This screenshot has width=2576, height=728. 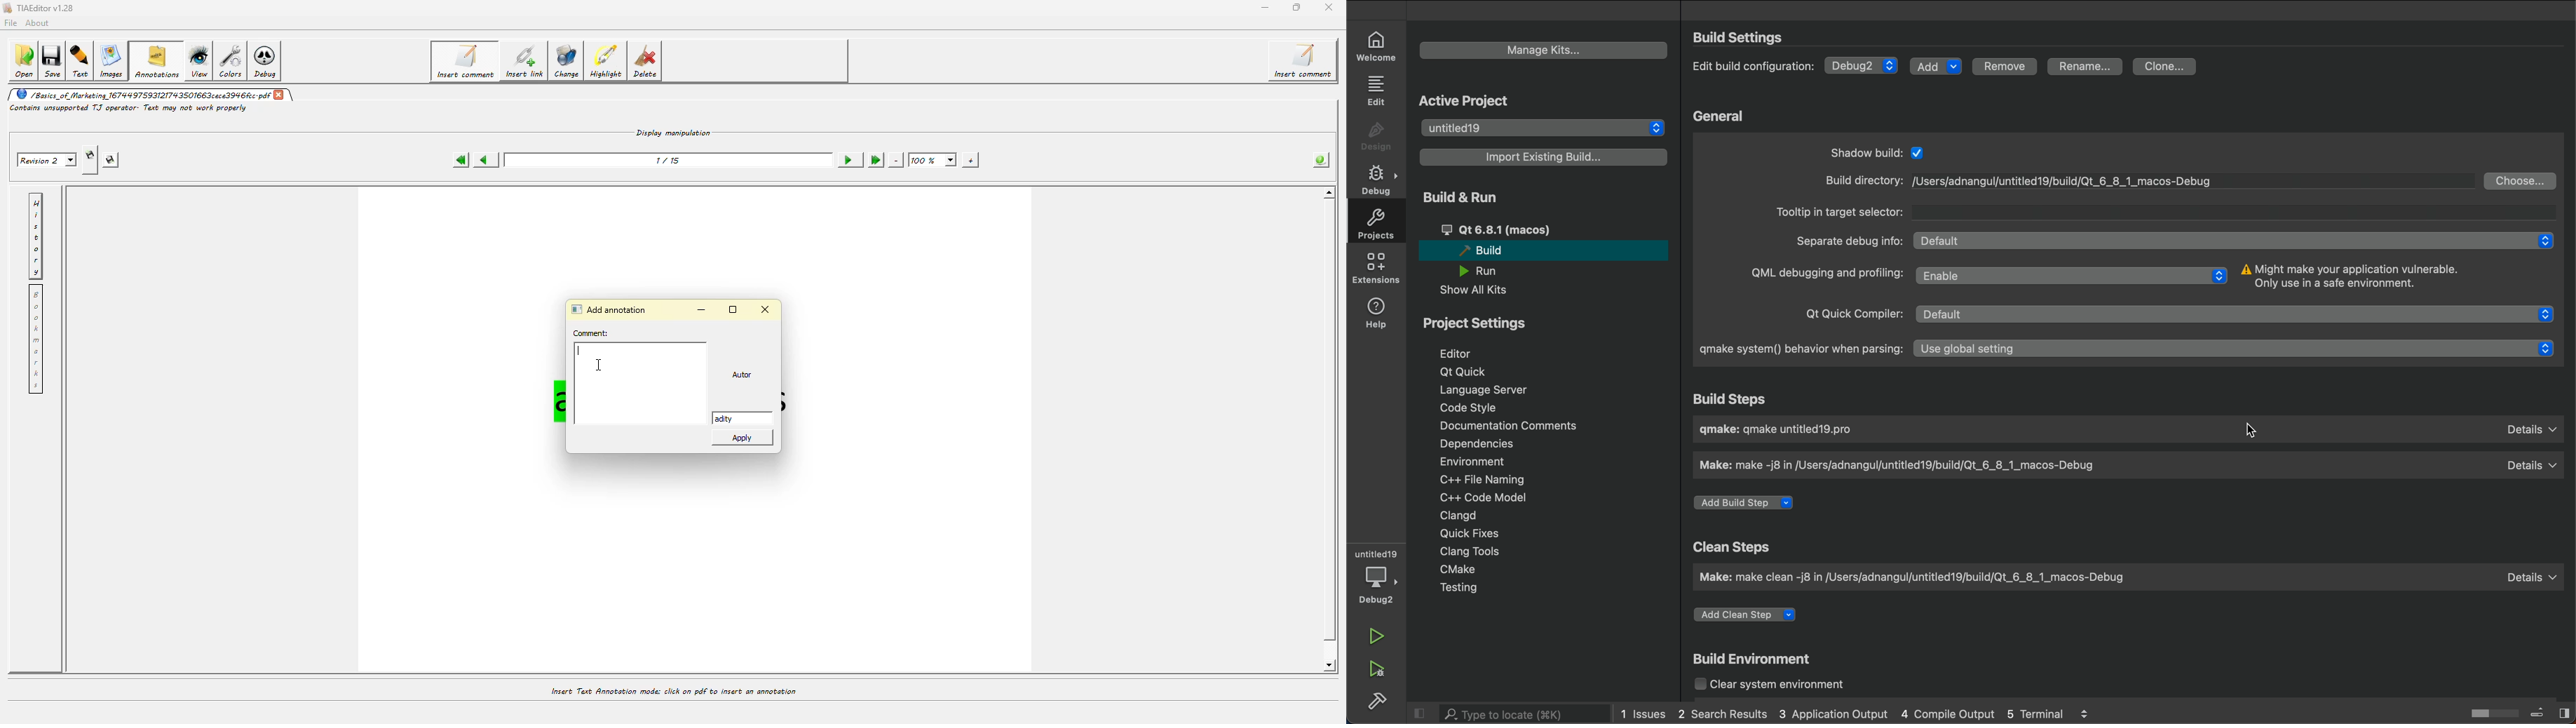 I want to click on qmake system, so click(x=1799, y=349).